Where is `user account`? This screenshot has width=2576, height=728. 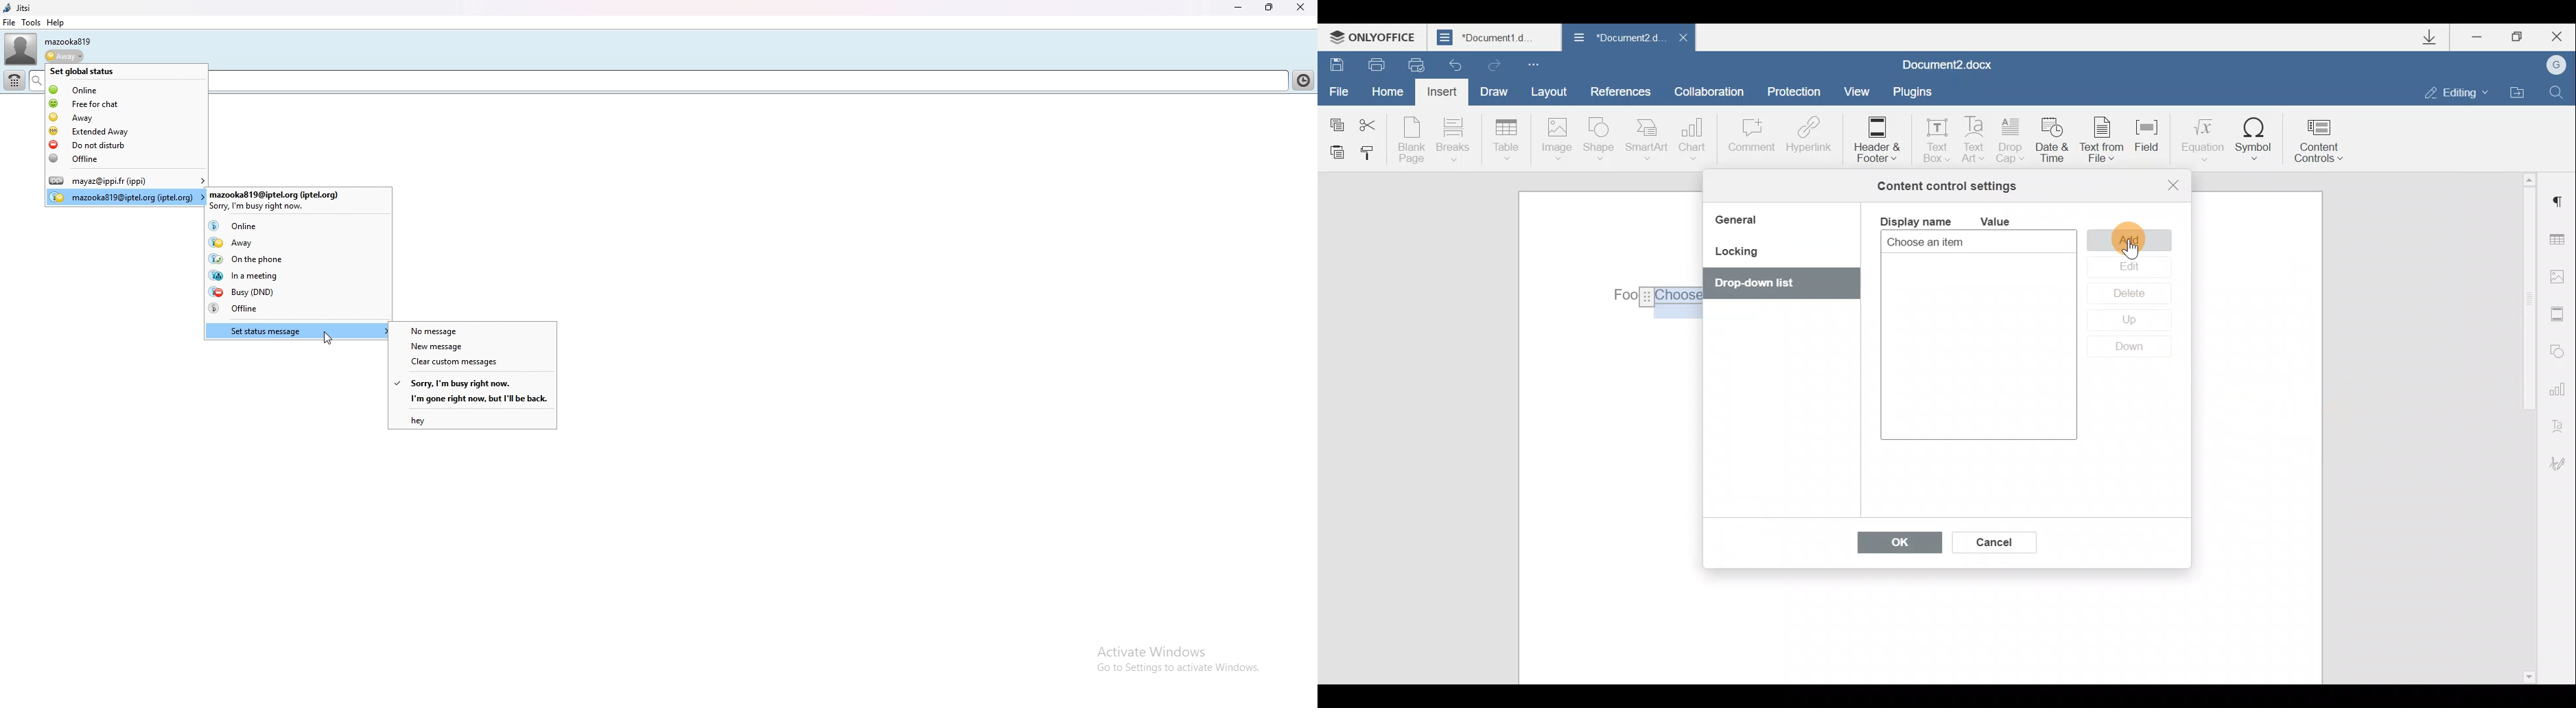 user account is located at coordinates (300, 198).